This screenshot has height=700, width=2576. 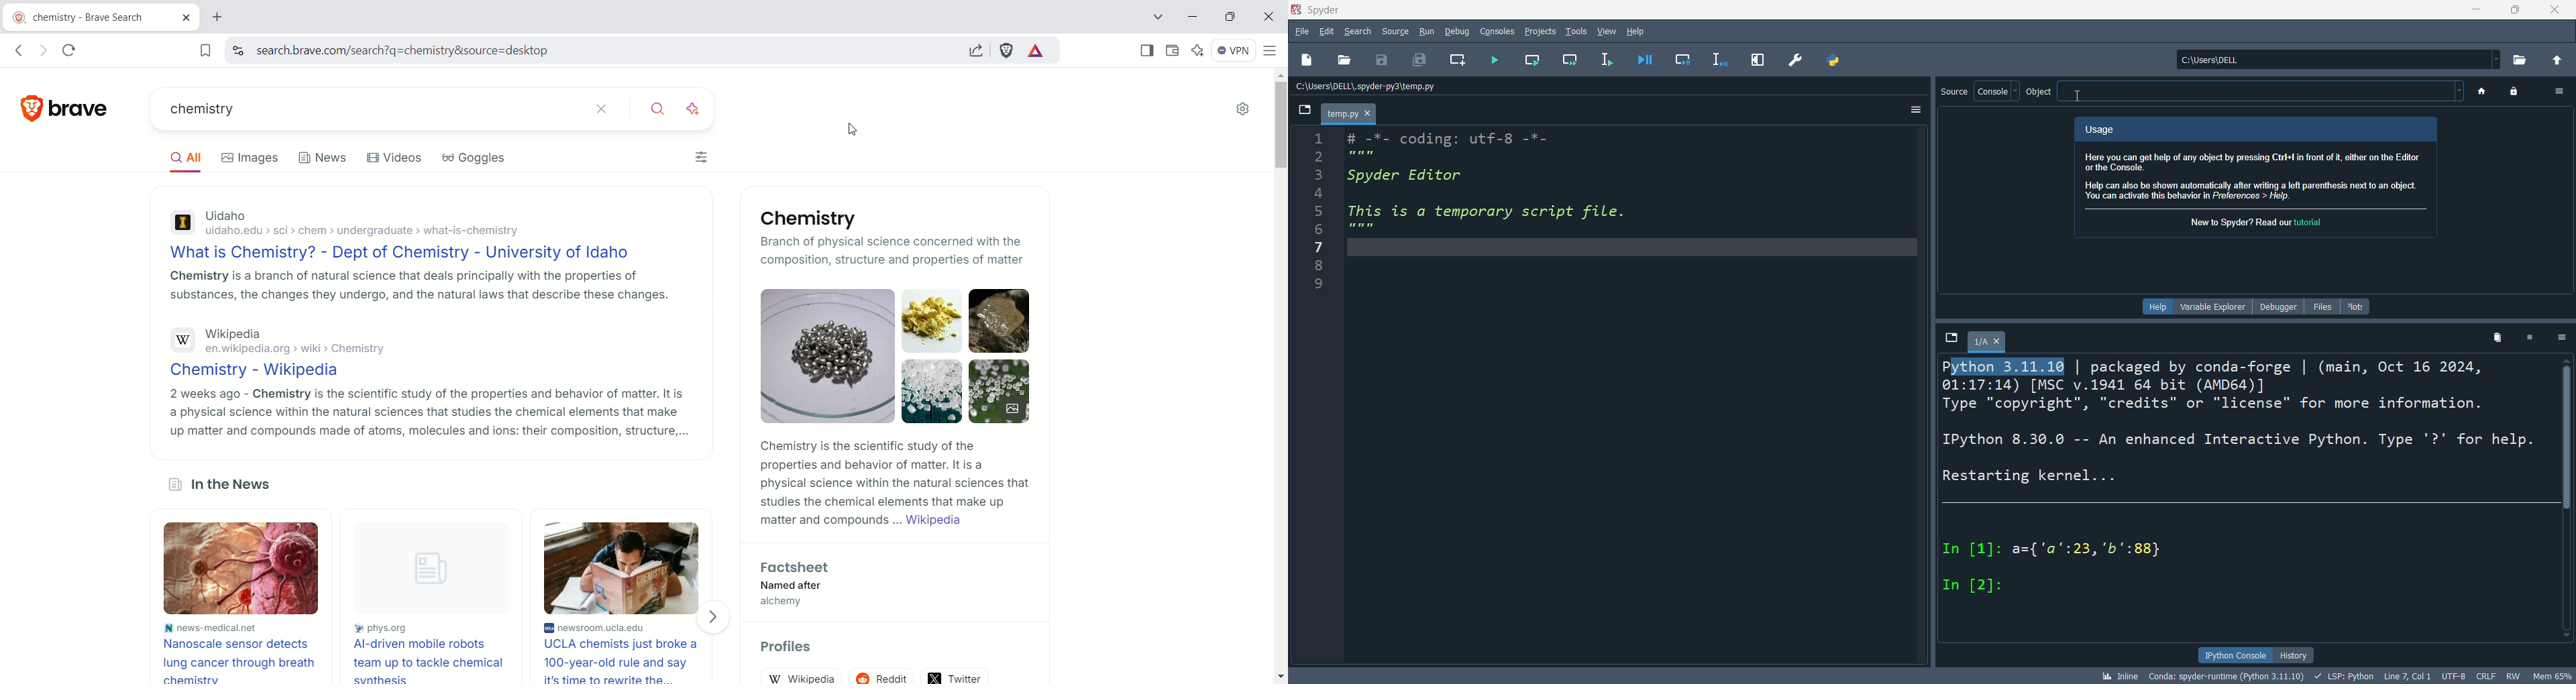 I want to click on history, so click(x=2293, y=654).